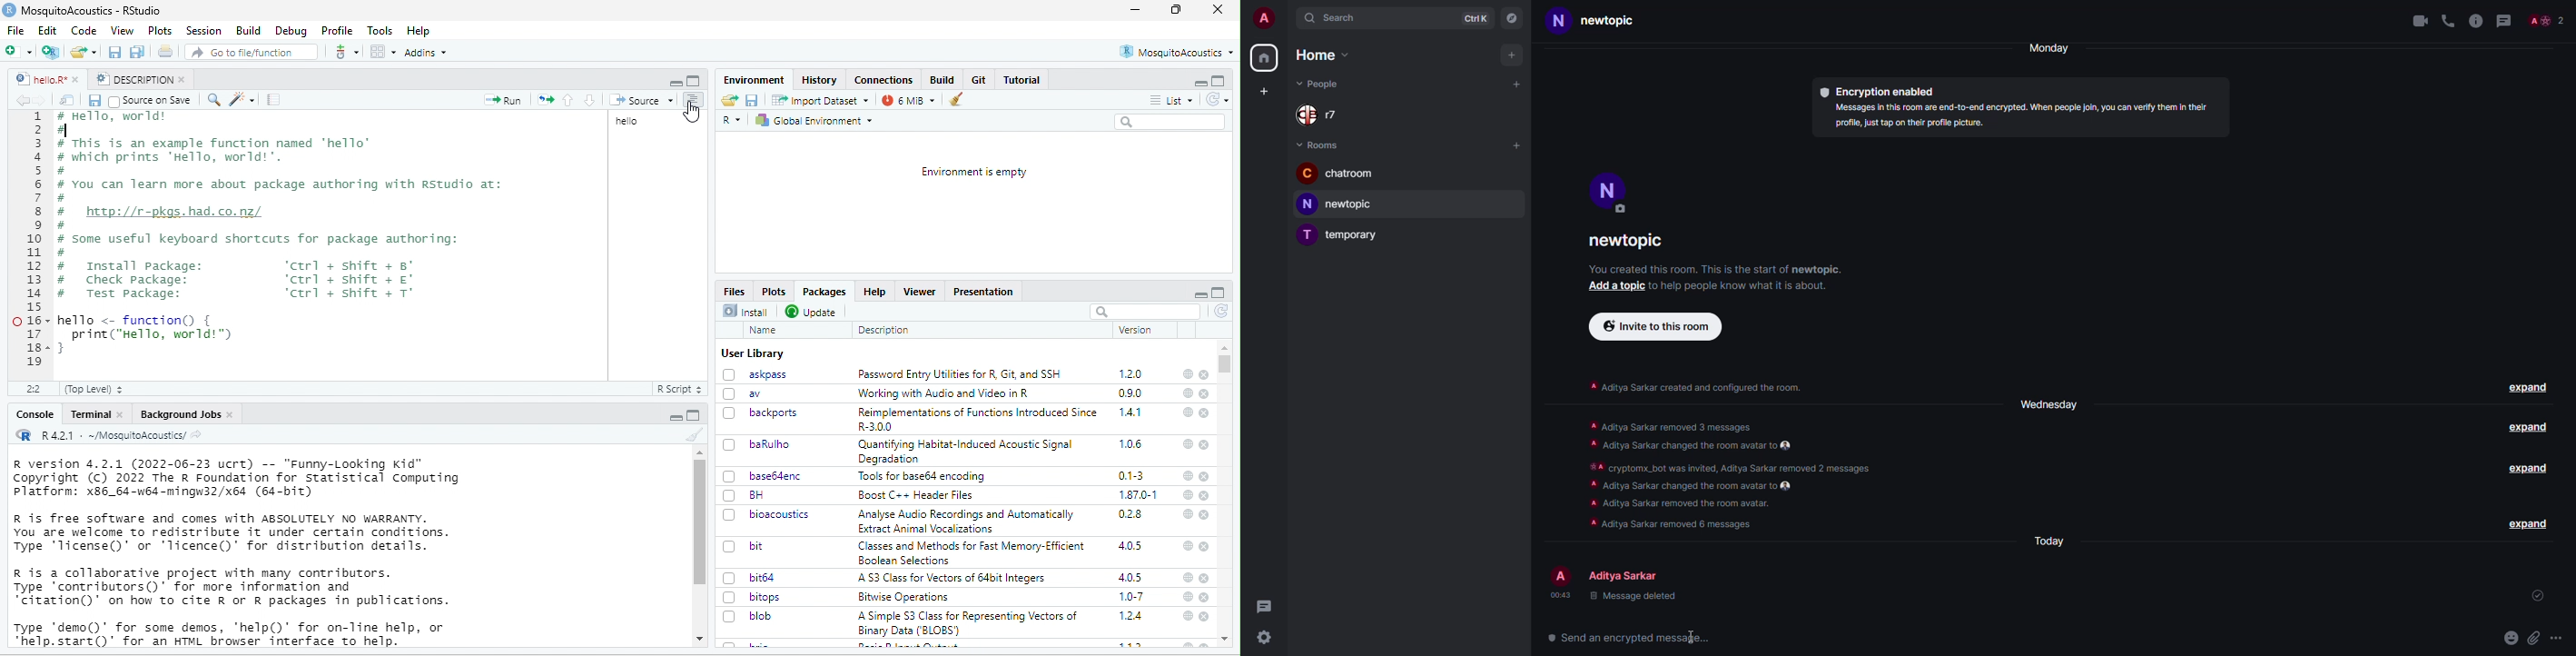  What do you see at coordinates (696, 100) in the screenshot?
I see `Show document outline` at bounding box center [696, 100].